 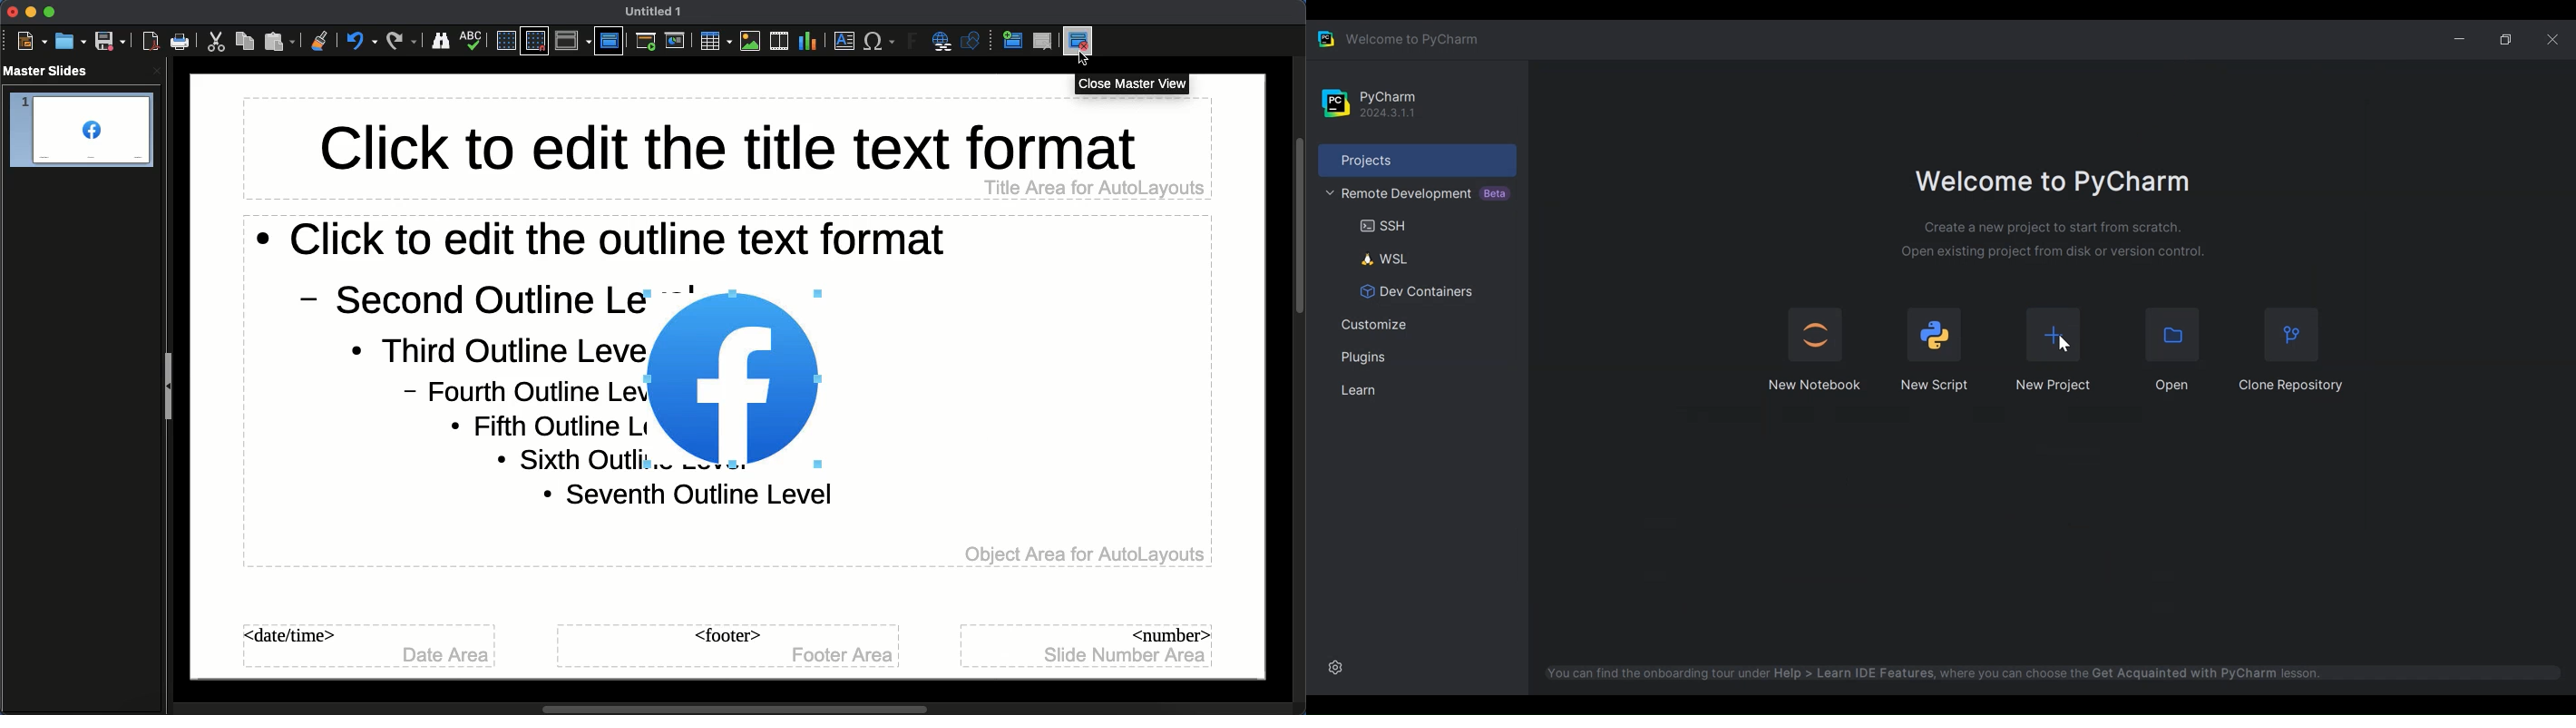 I want to click on Current slide, so click(x=677, y=44).